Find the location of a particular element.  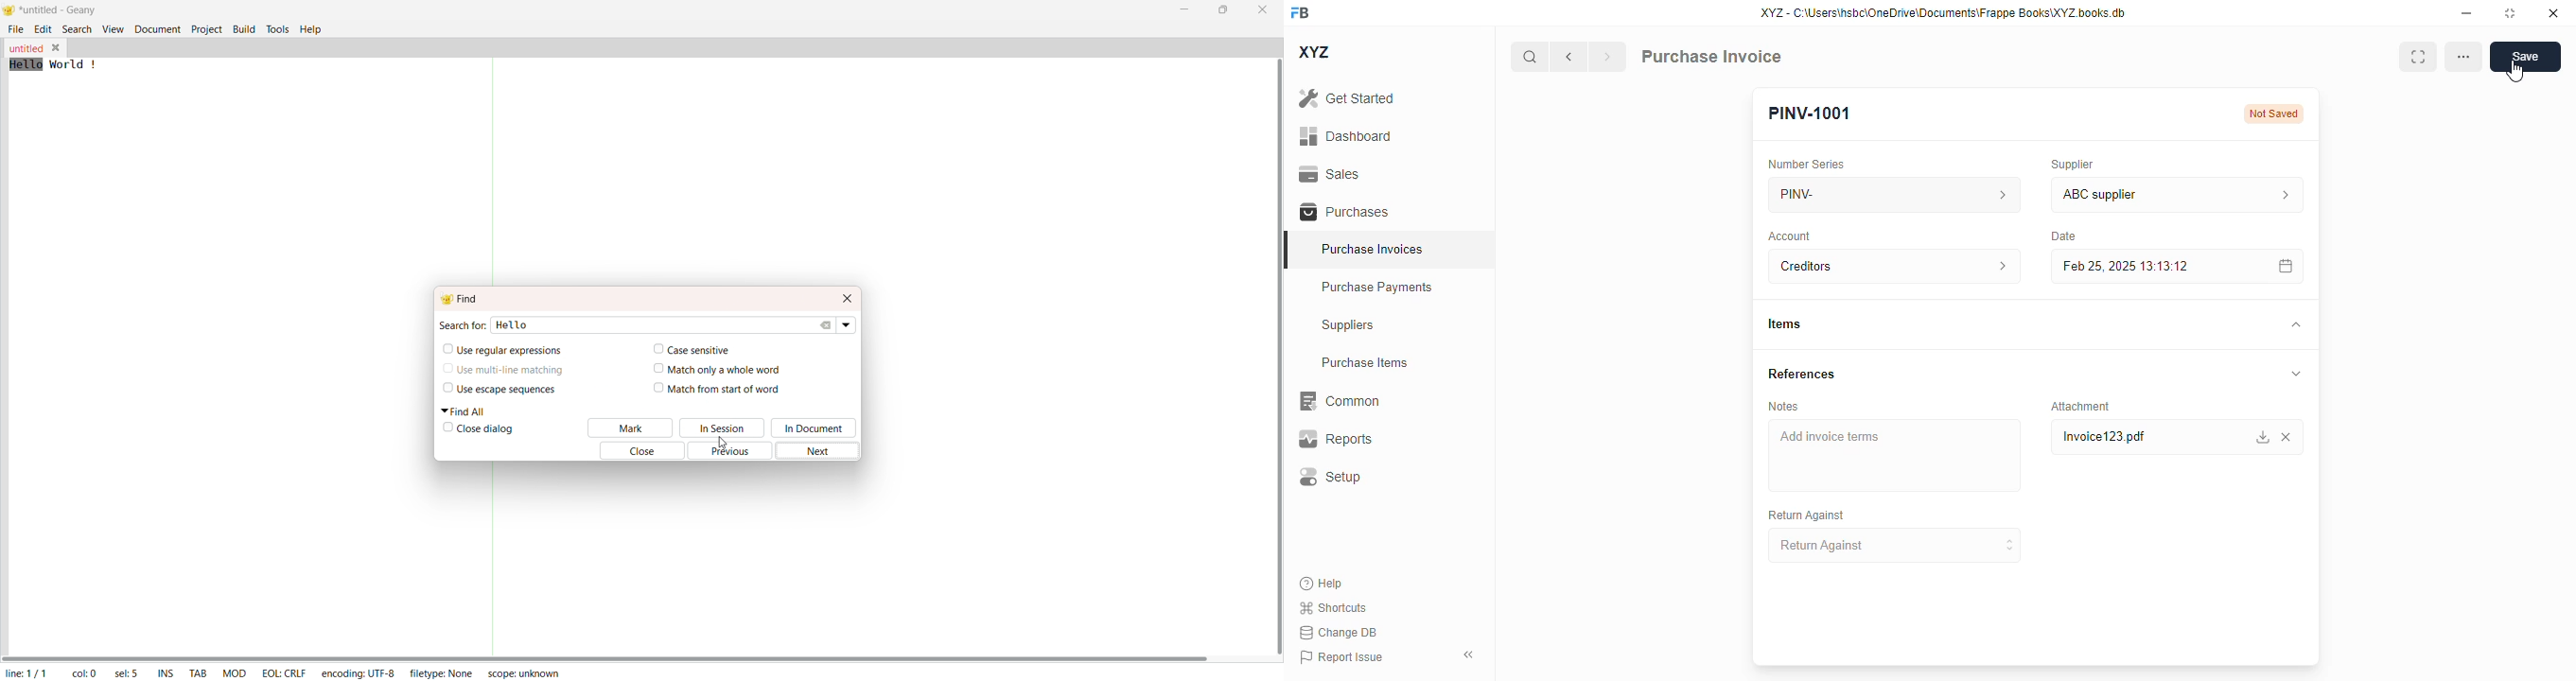

calendar icon is located at coordinates (2282, 266).